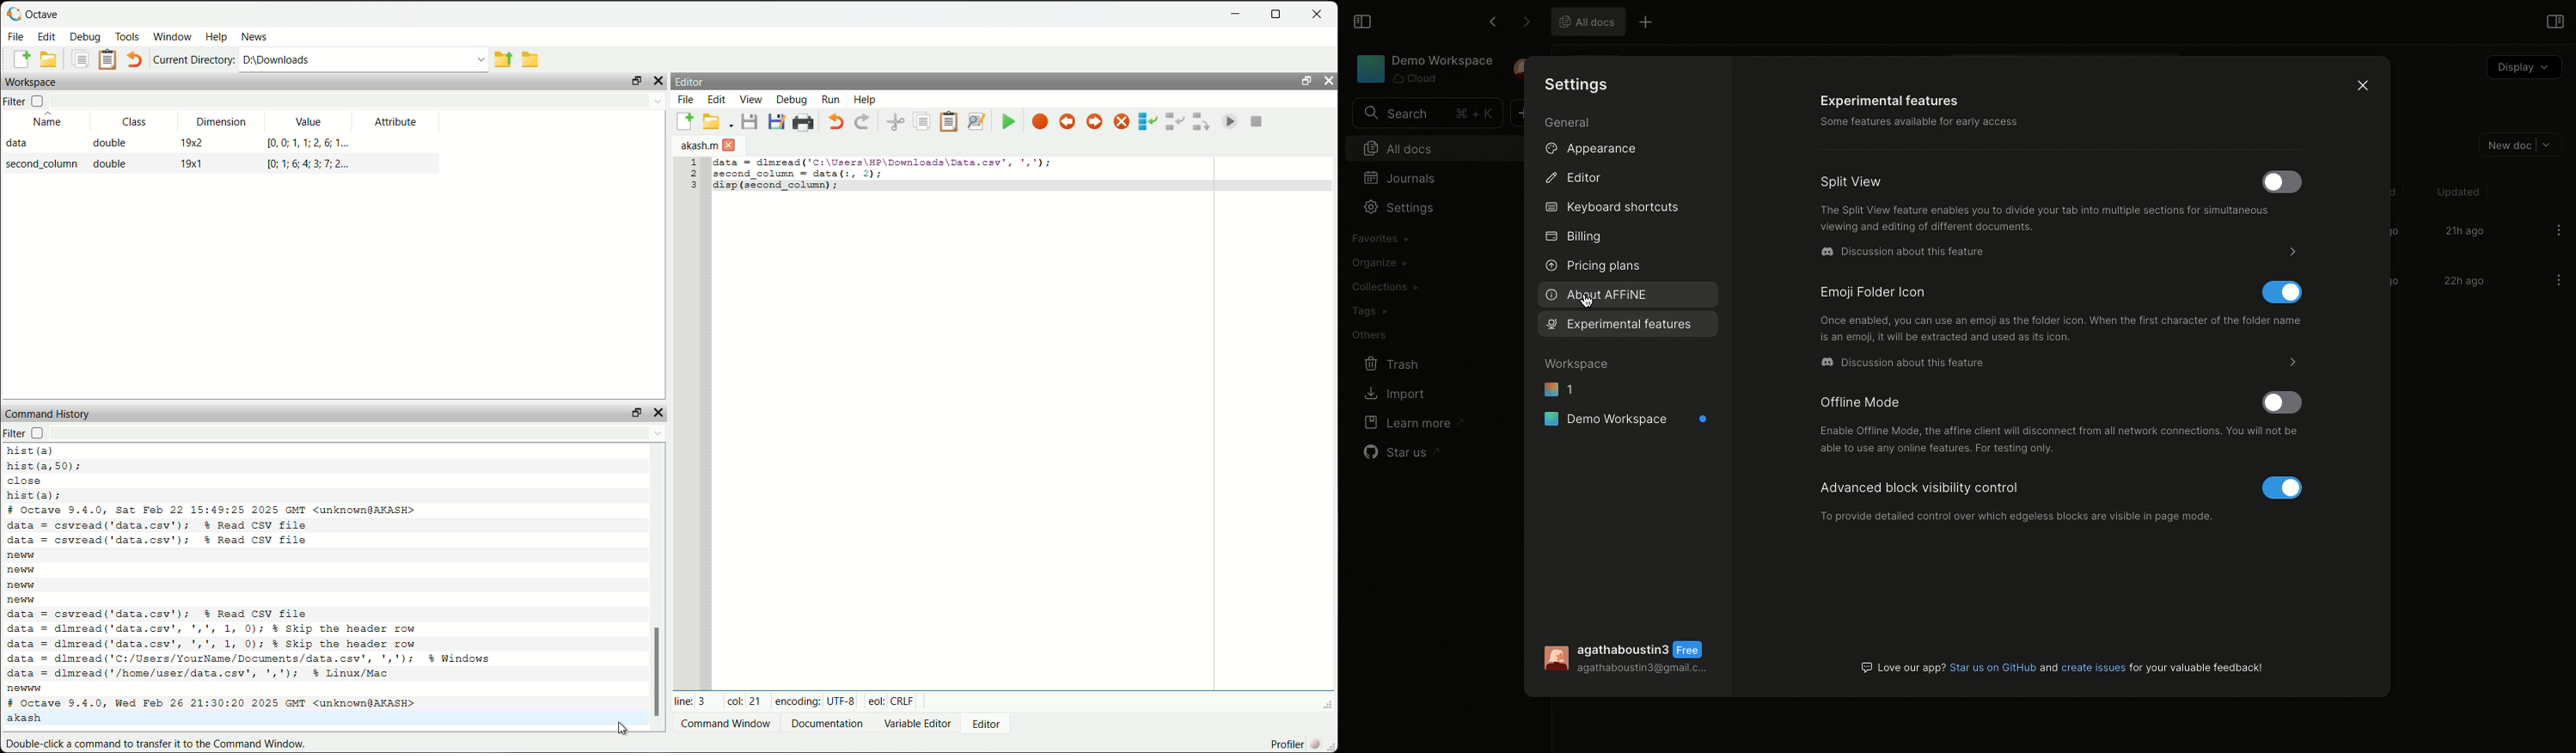  I want to click on User, so click(1631, 659).